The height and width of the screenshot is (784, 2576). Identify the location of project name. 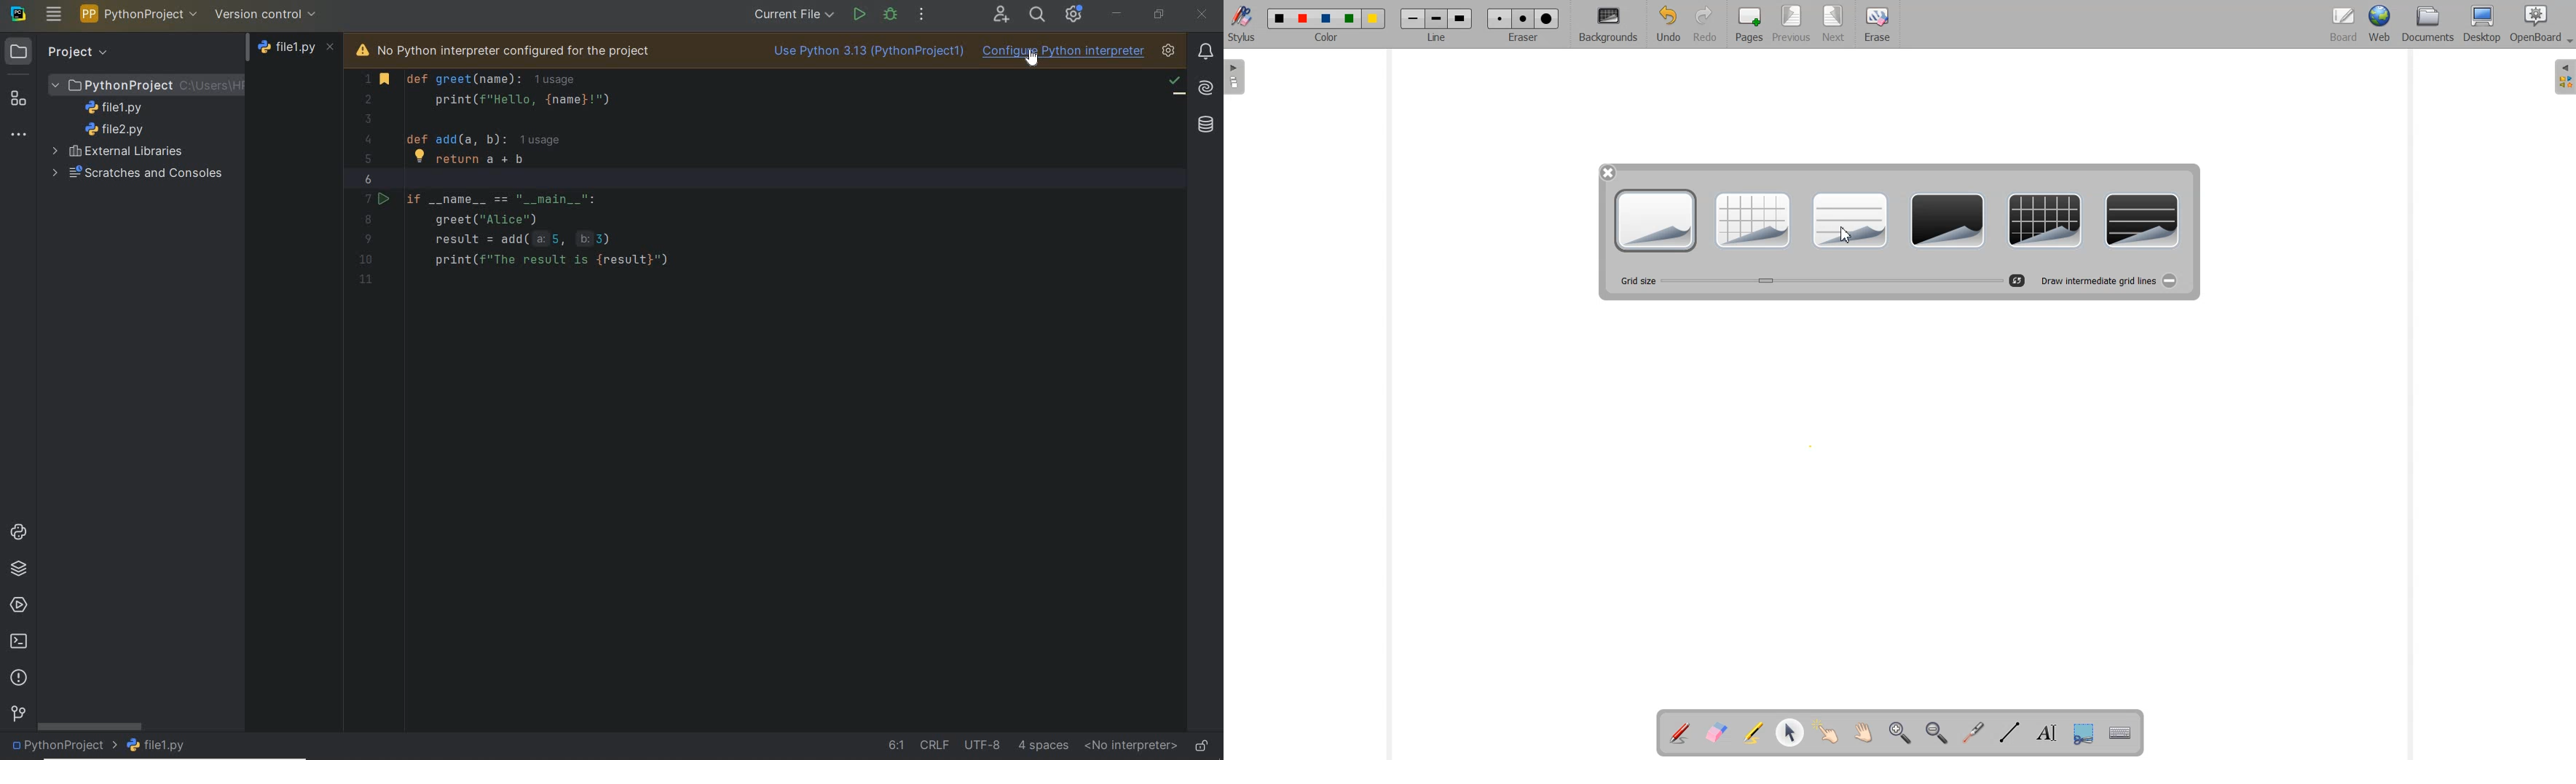
(139, 14).